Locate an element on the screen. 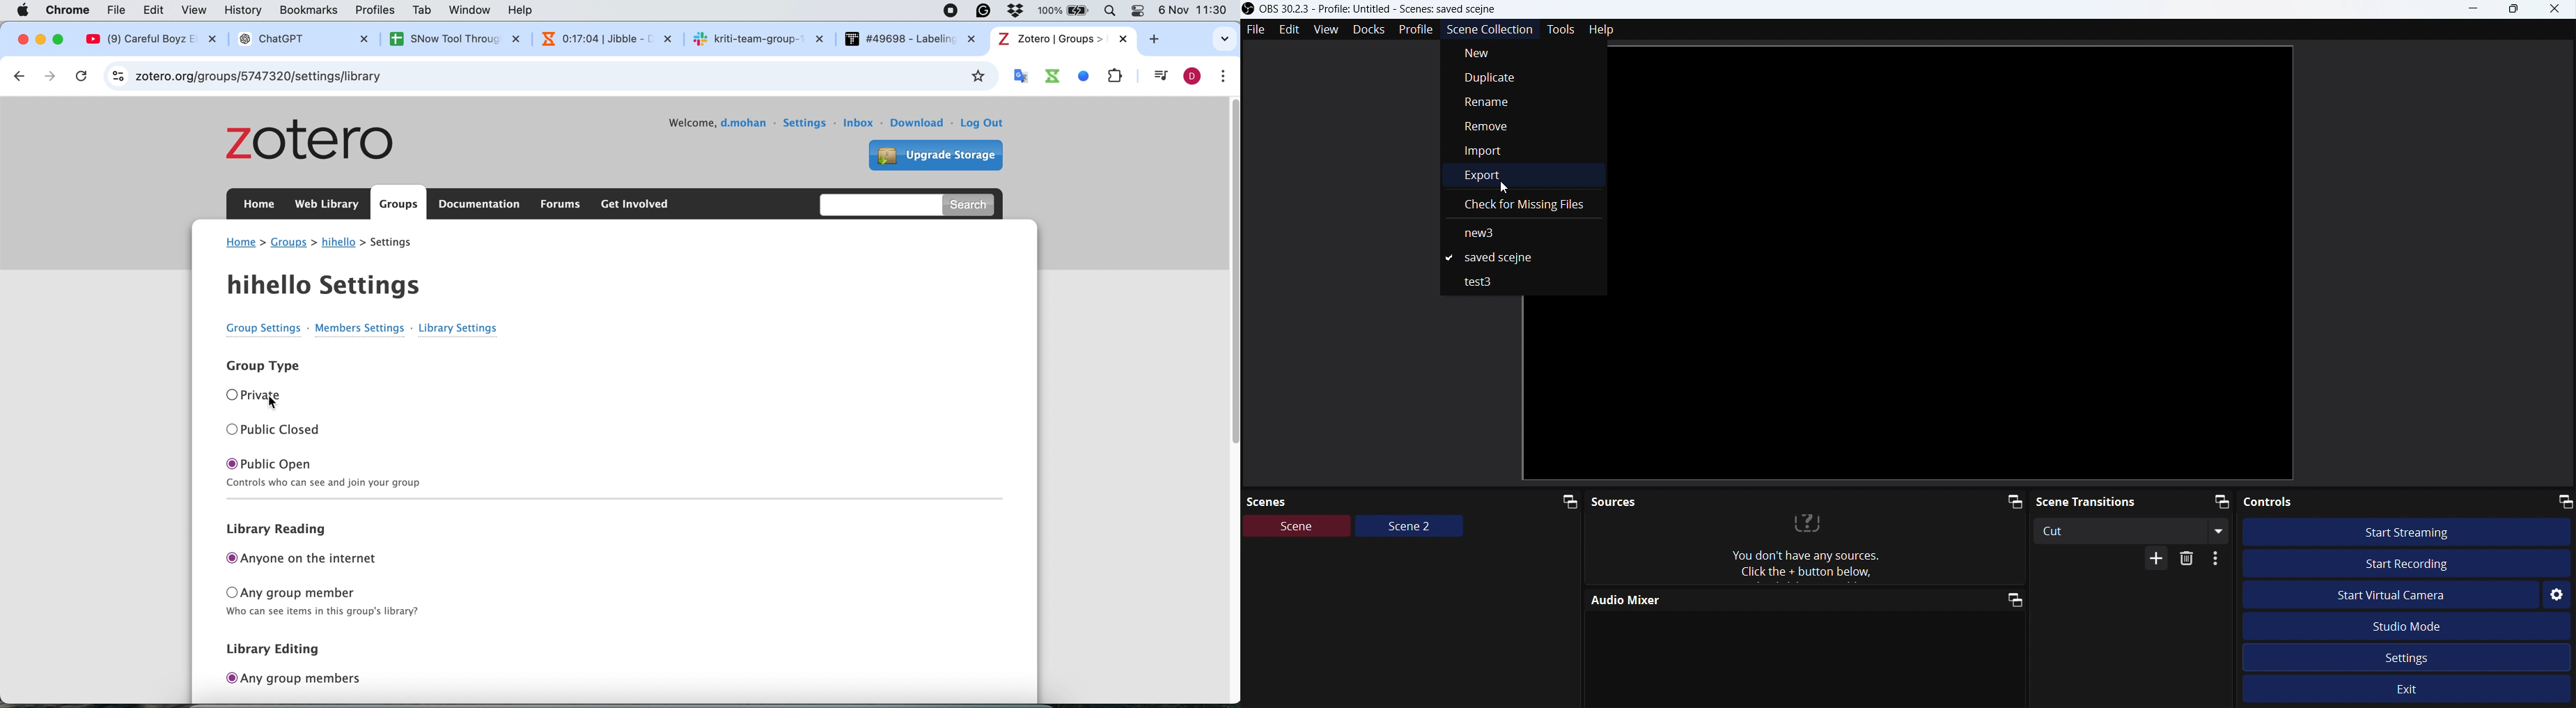 This screenshot has width=2576, height=728. Group Type is located at coordinates (259, 367).